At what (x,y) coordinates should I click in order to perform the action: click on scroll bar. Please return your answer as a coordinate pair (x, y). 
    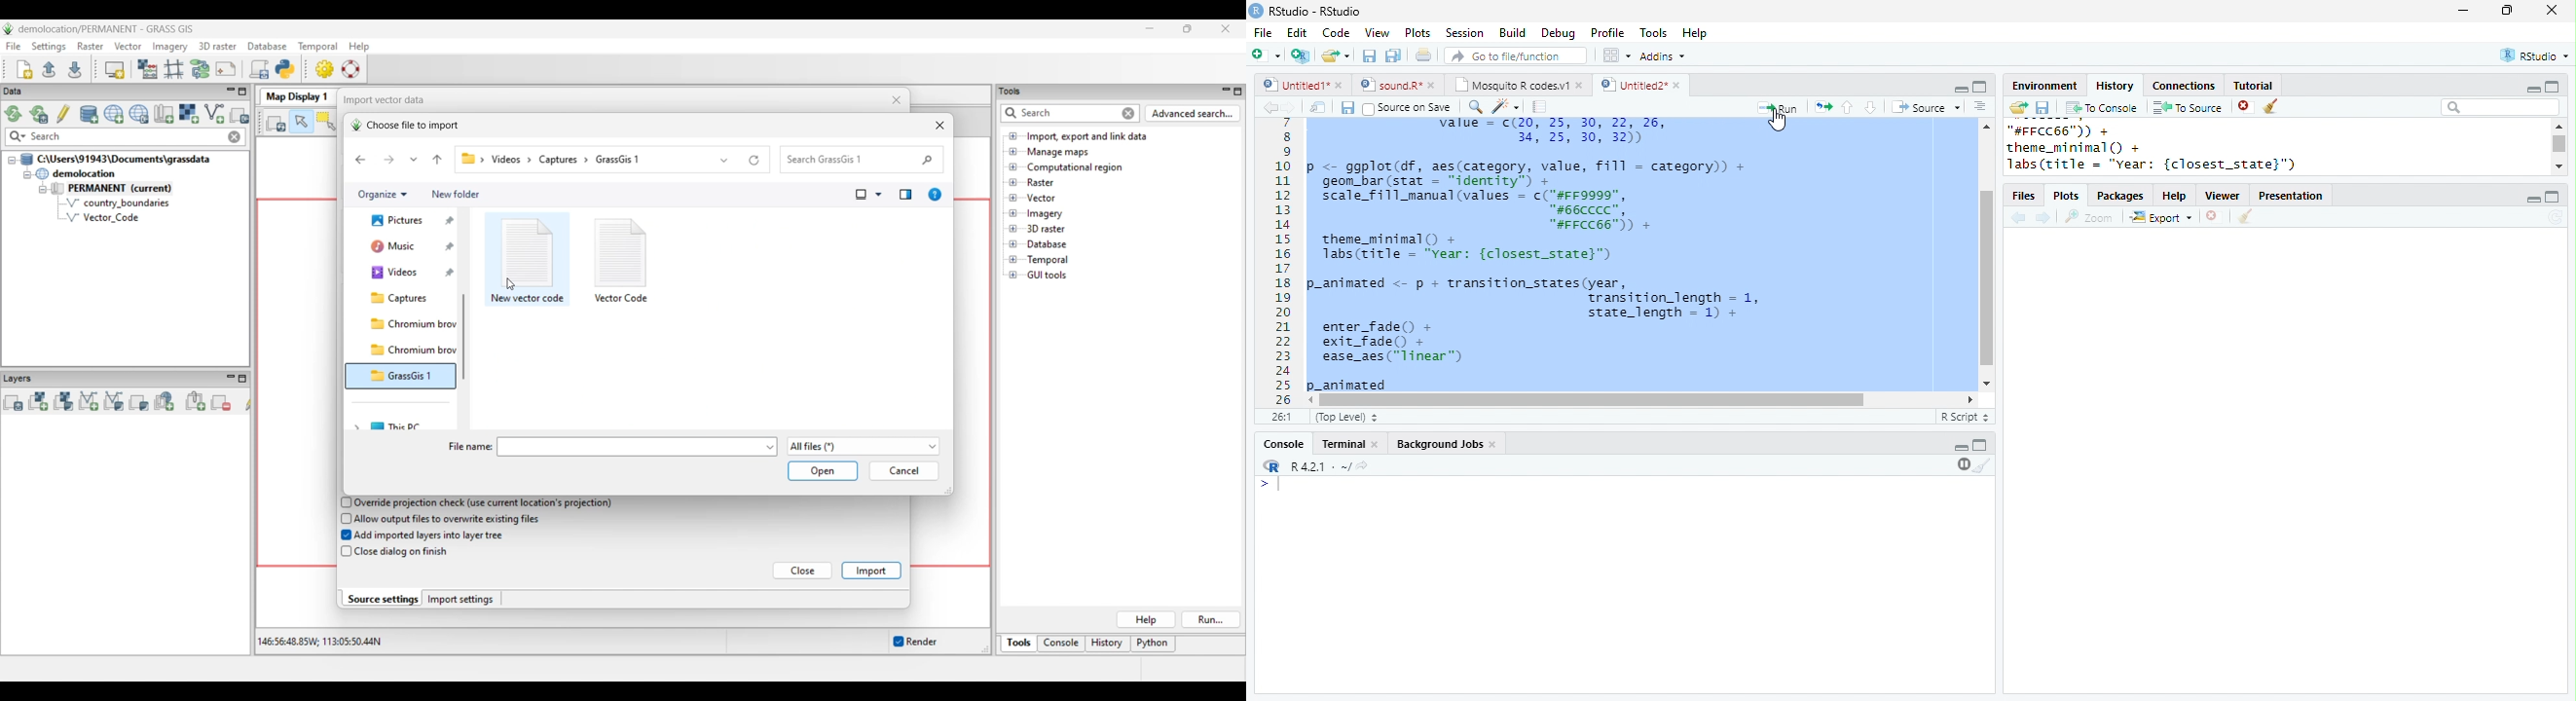
    Looking at the image, I should click on (1985, 278).